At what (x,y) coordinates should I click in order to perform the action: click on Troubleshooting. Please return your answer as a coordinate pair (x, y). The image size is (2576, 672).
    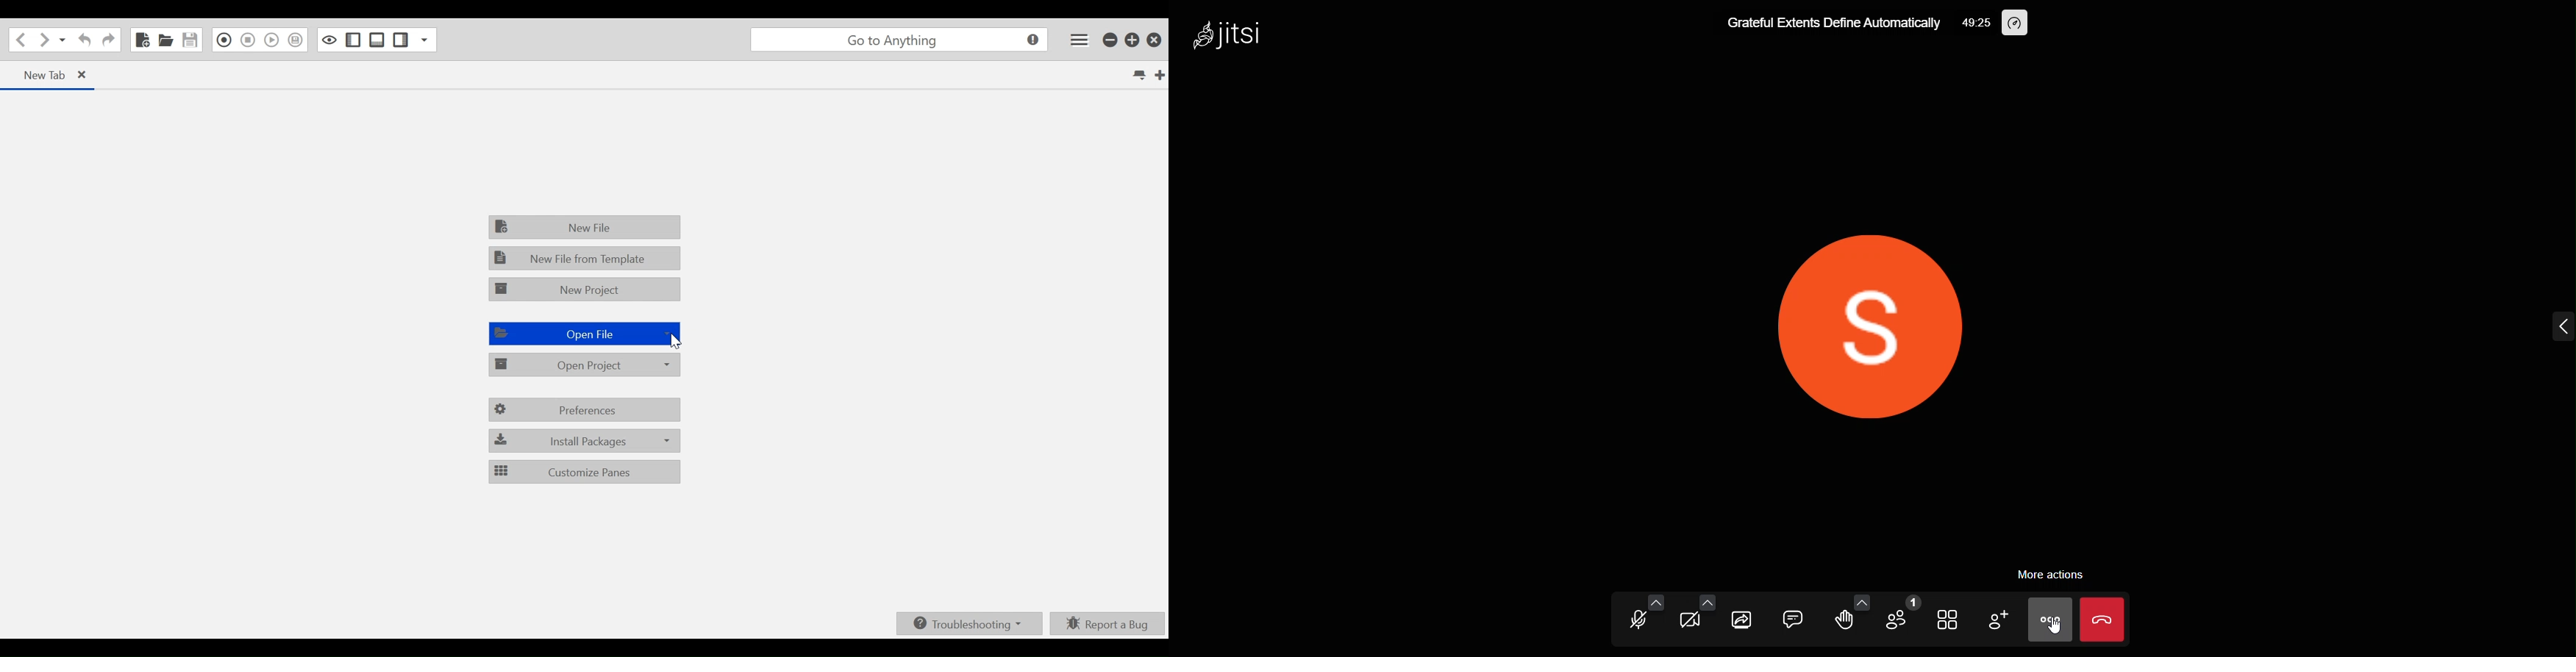
    Looking at the image, I should click on (967, 625).